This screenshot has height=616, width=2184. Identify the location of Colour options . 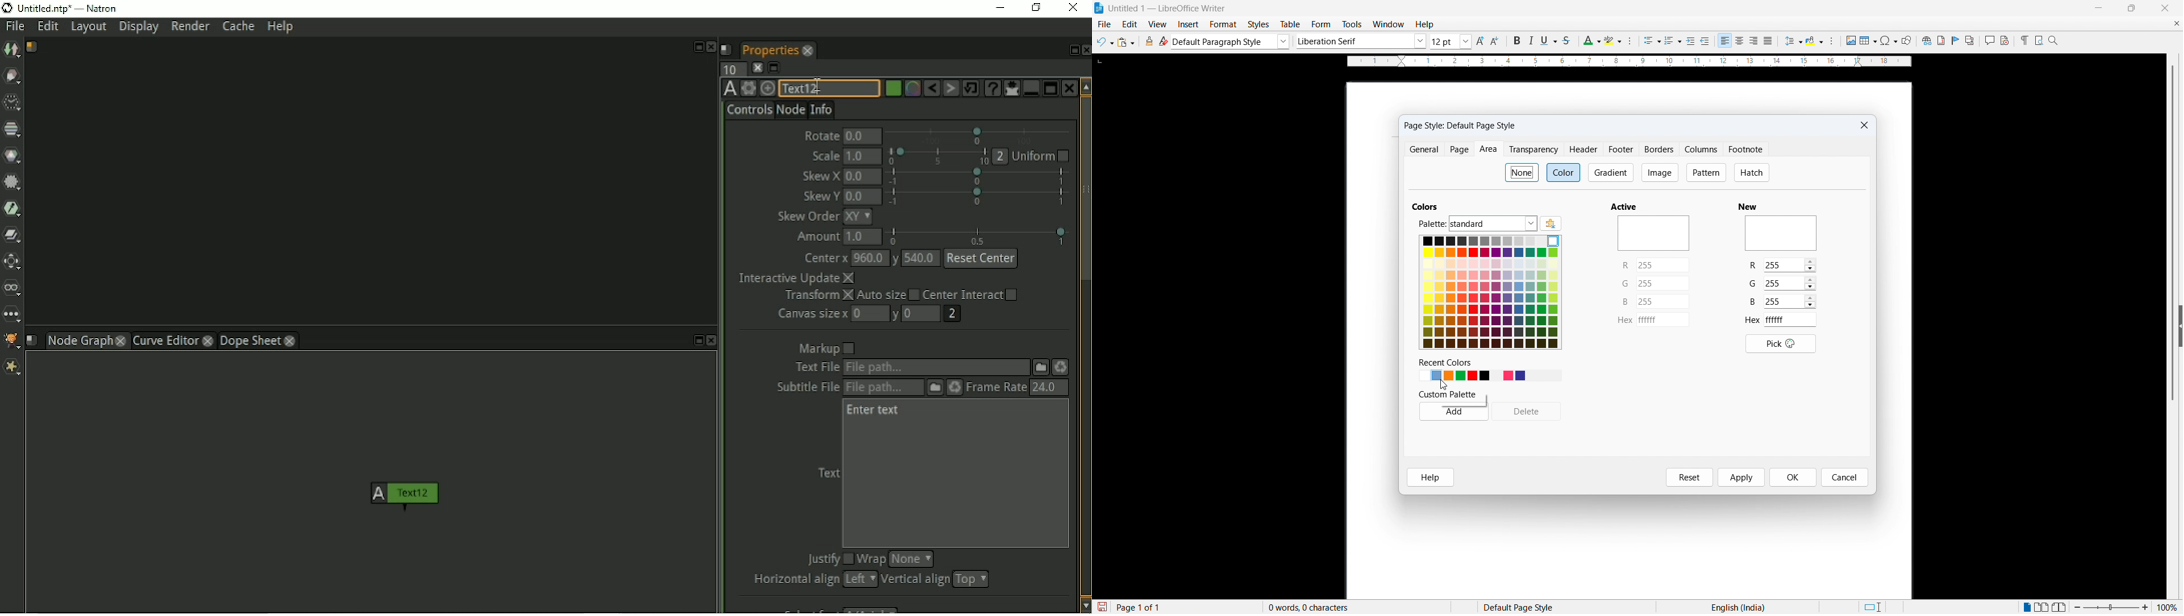
(1491, 292).